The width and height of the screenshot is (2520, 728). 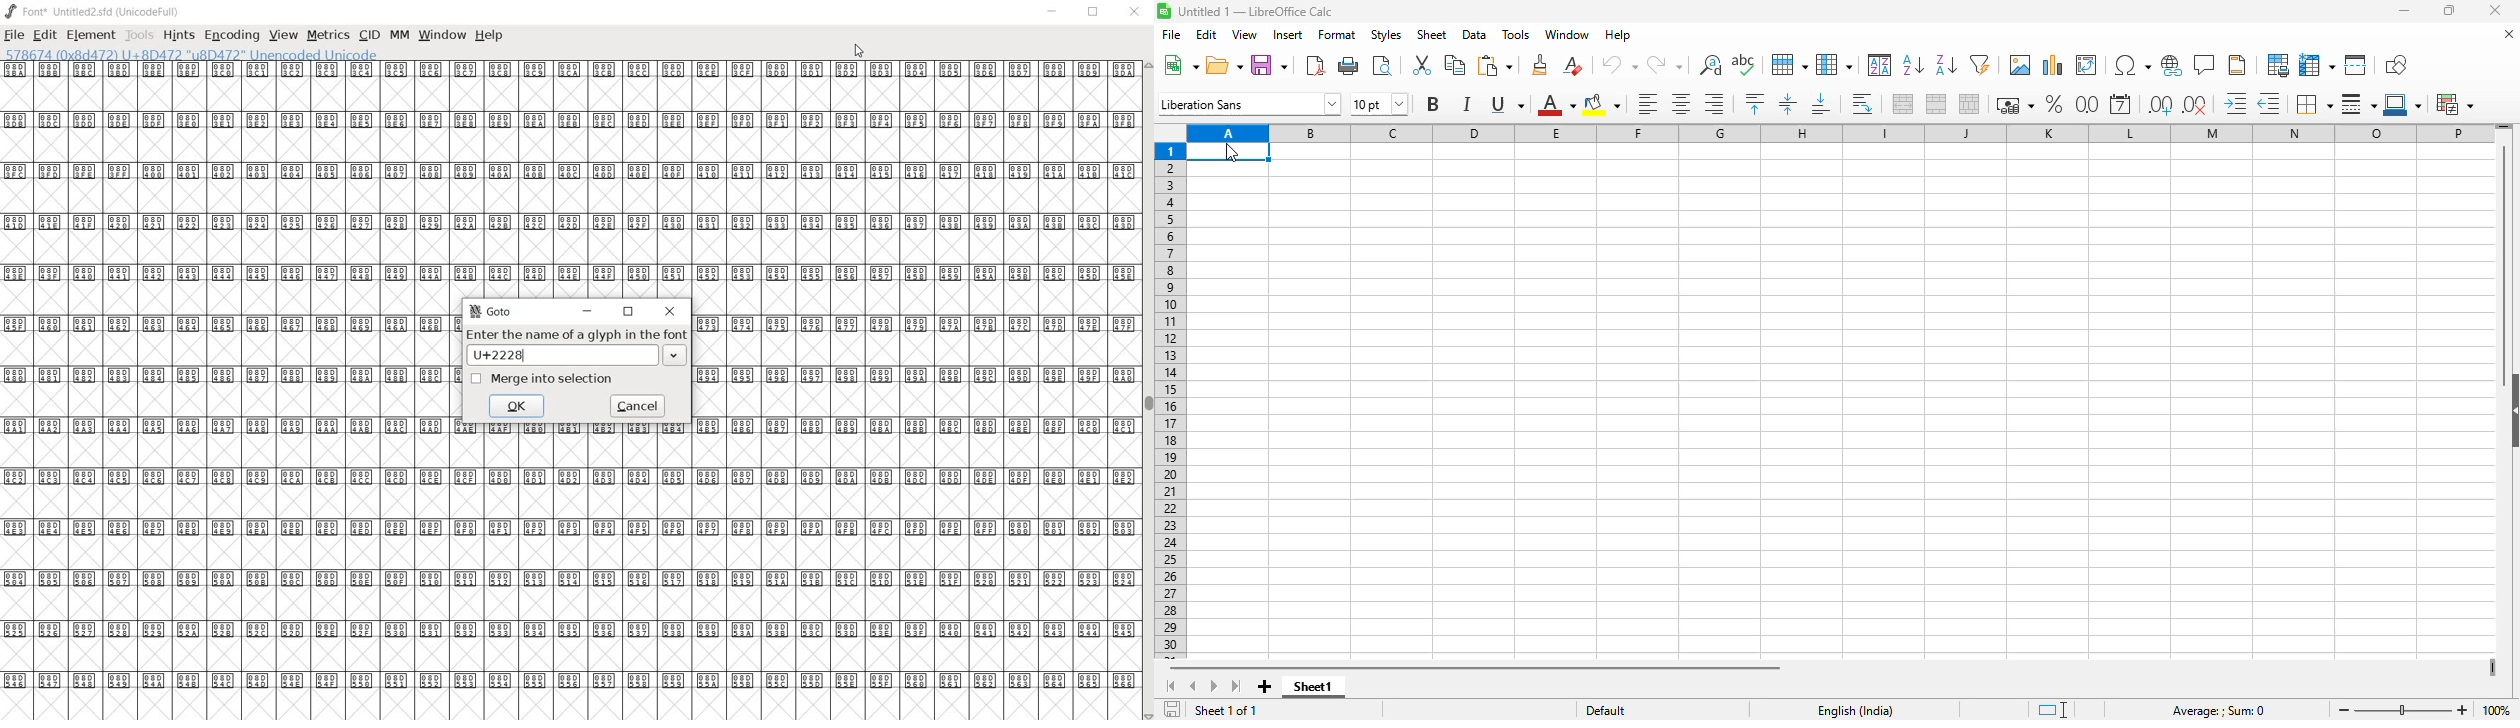 What do you see at coordinates (1647, 104) in the screenshot?
I see `align left` at bounding box center [1647, 104].